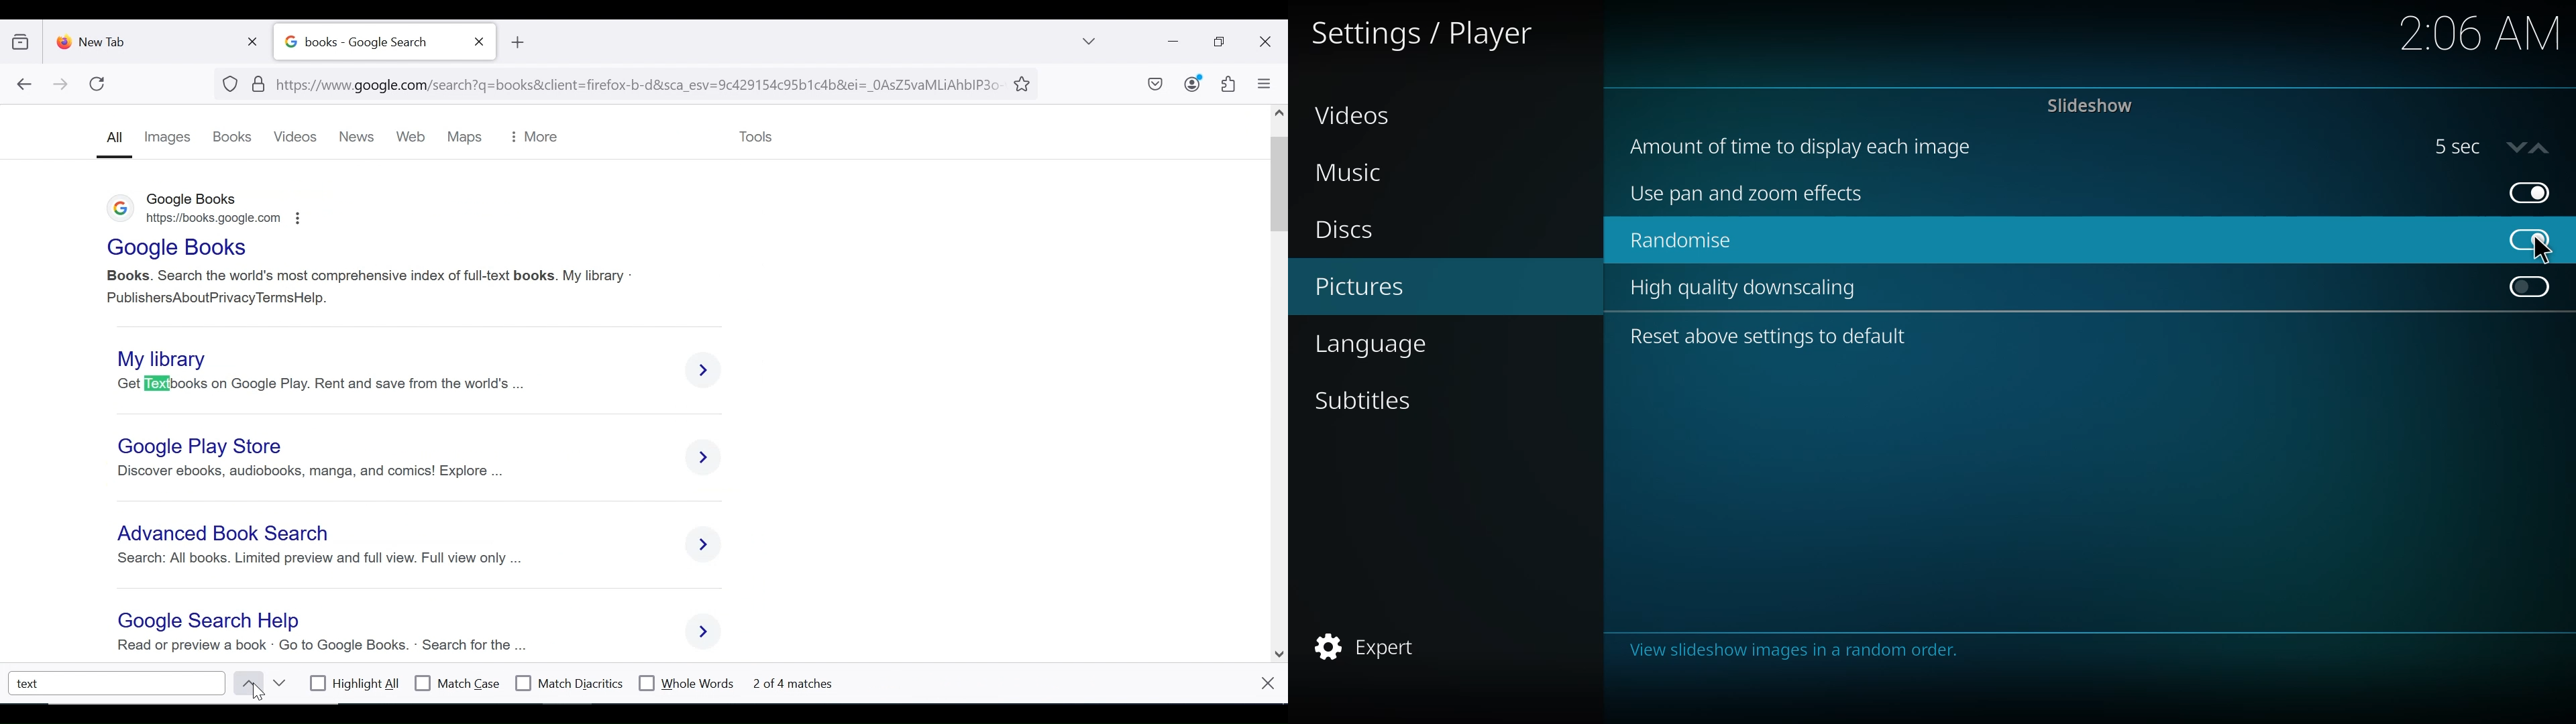 The width and height of the screenshot is (2576, 728). I want to click on Advanced BooK search, so click(227, 536).